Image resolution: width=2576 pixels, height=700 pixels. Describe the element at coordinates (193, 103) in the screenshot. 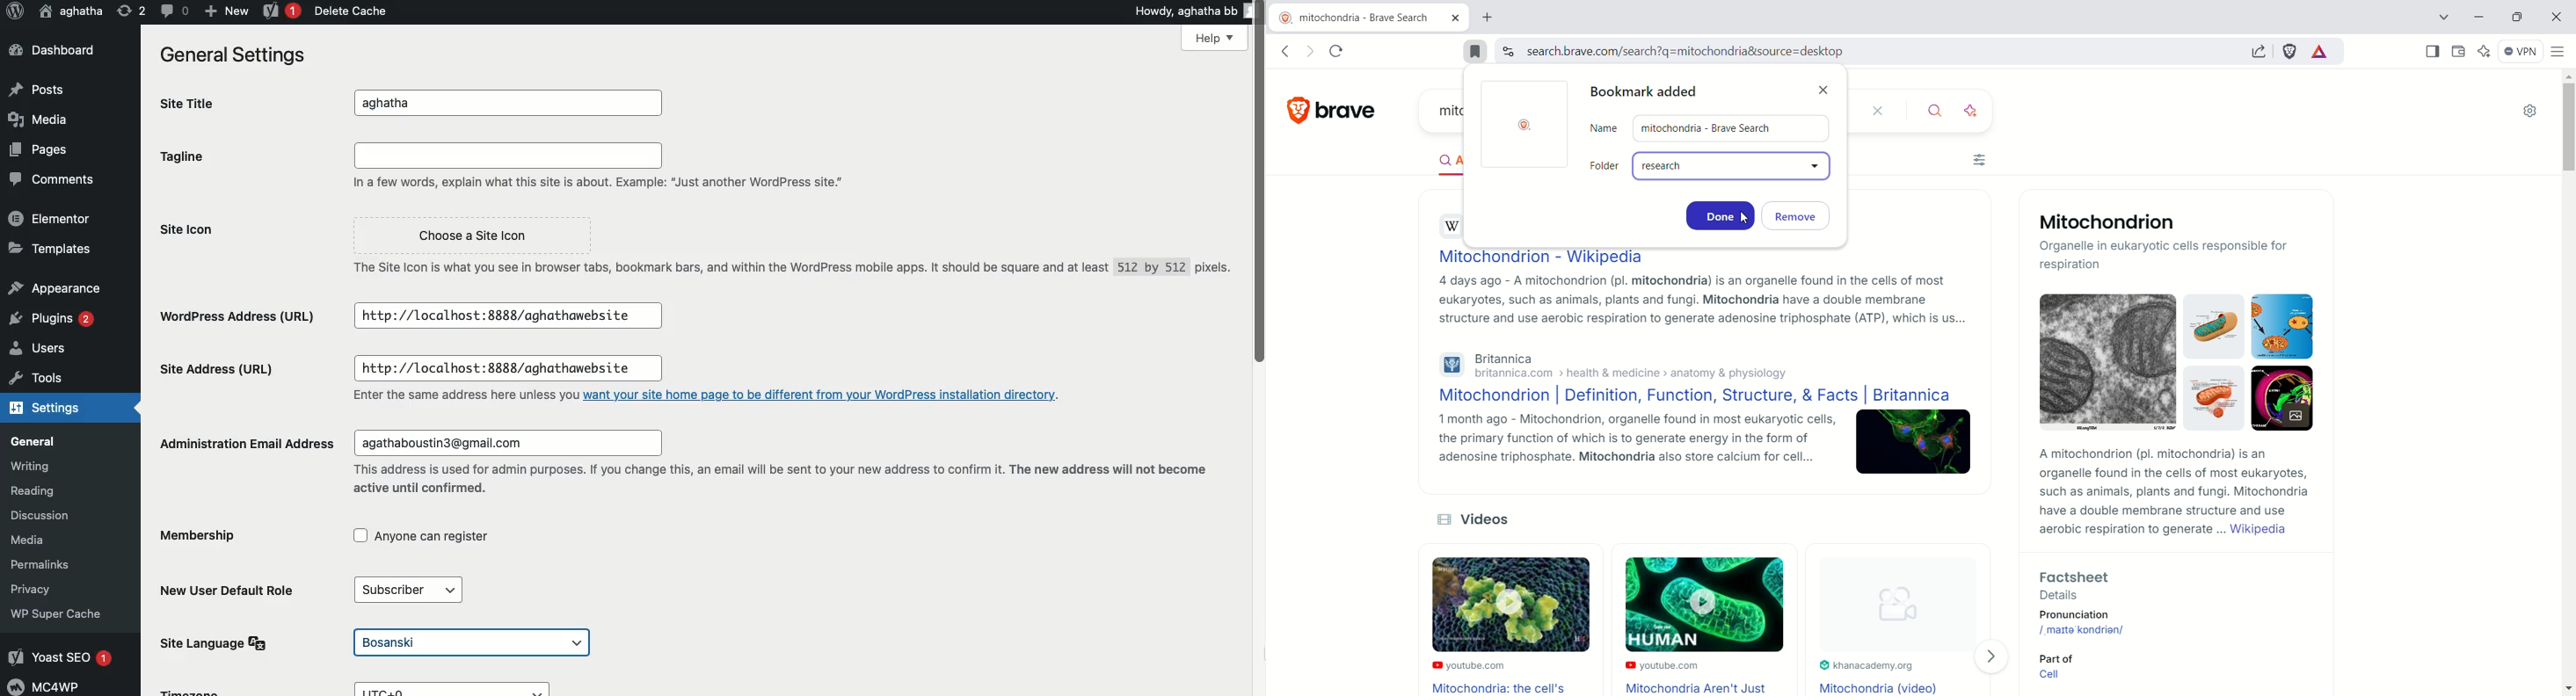

I see `Site title` at that location.